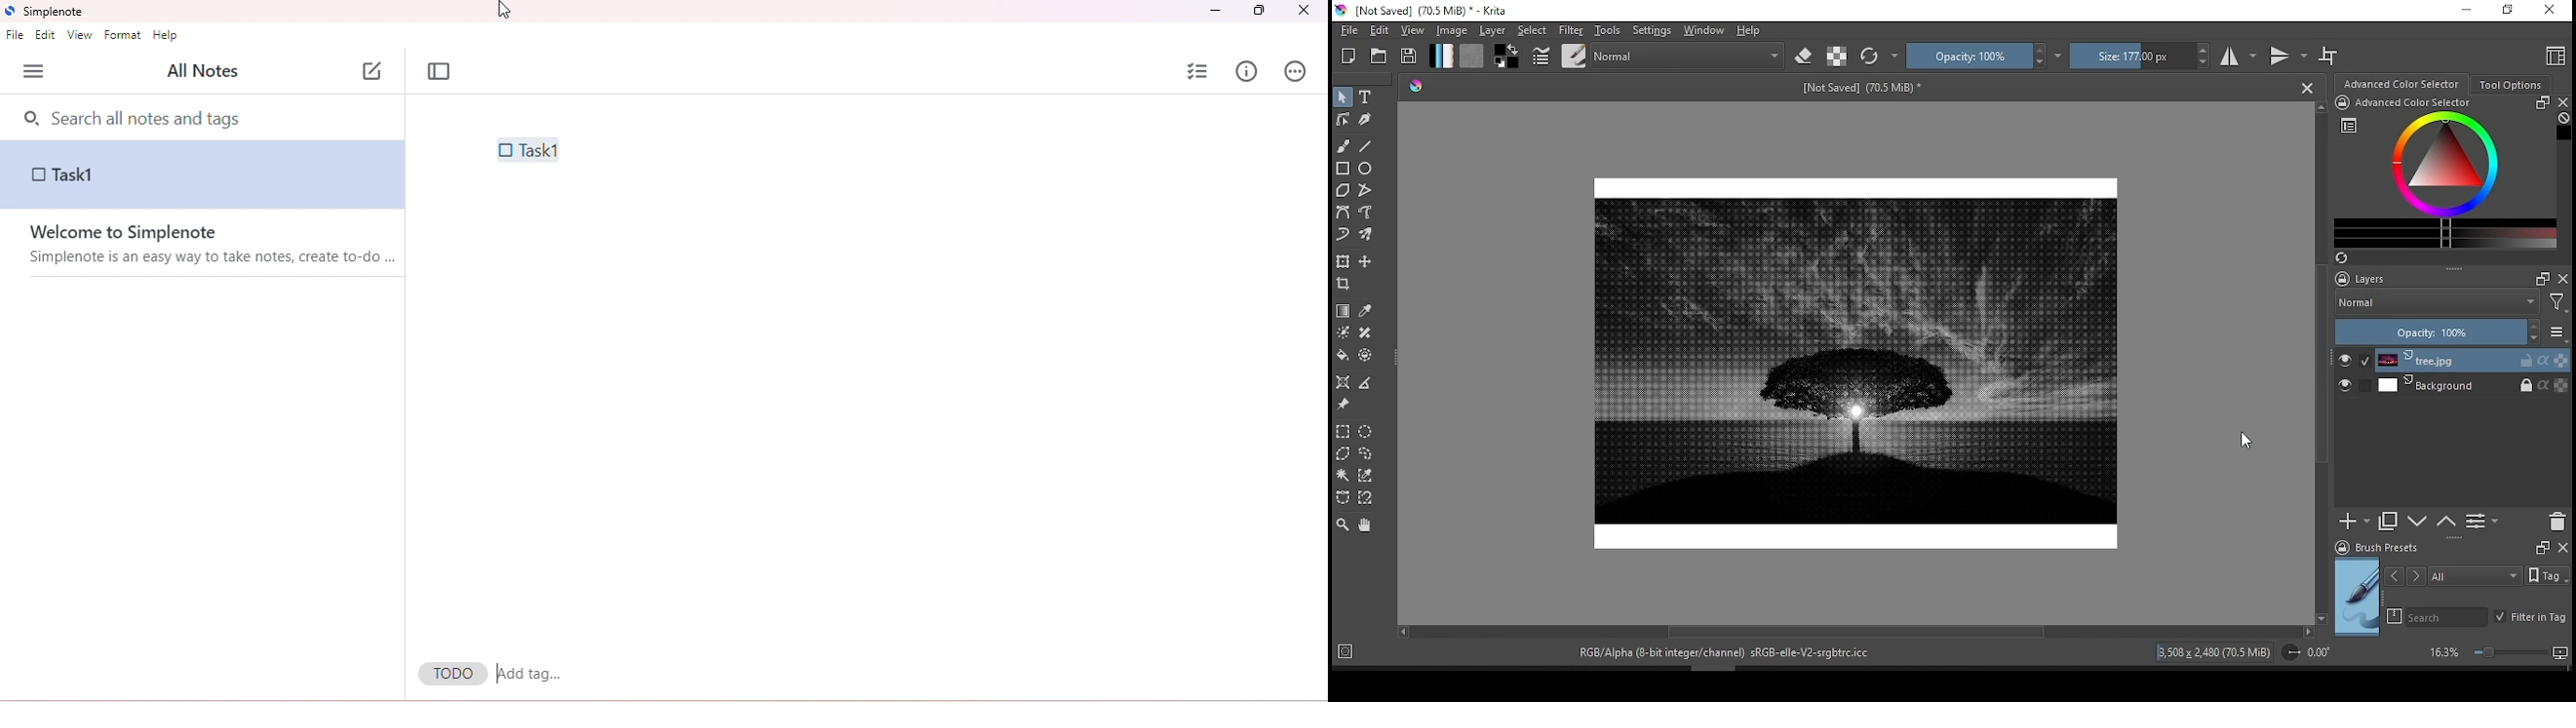  What do you see at coordinates (2539, 280) in the screenshot?
I see `Frame` at bounding box center [2539, 280].